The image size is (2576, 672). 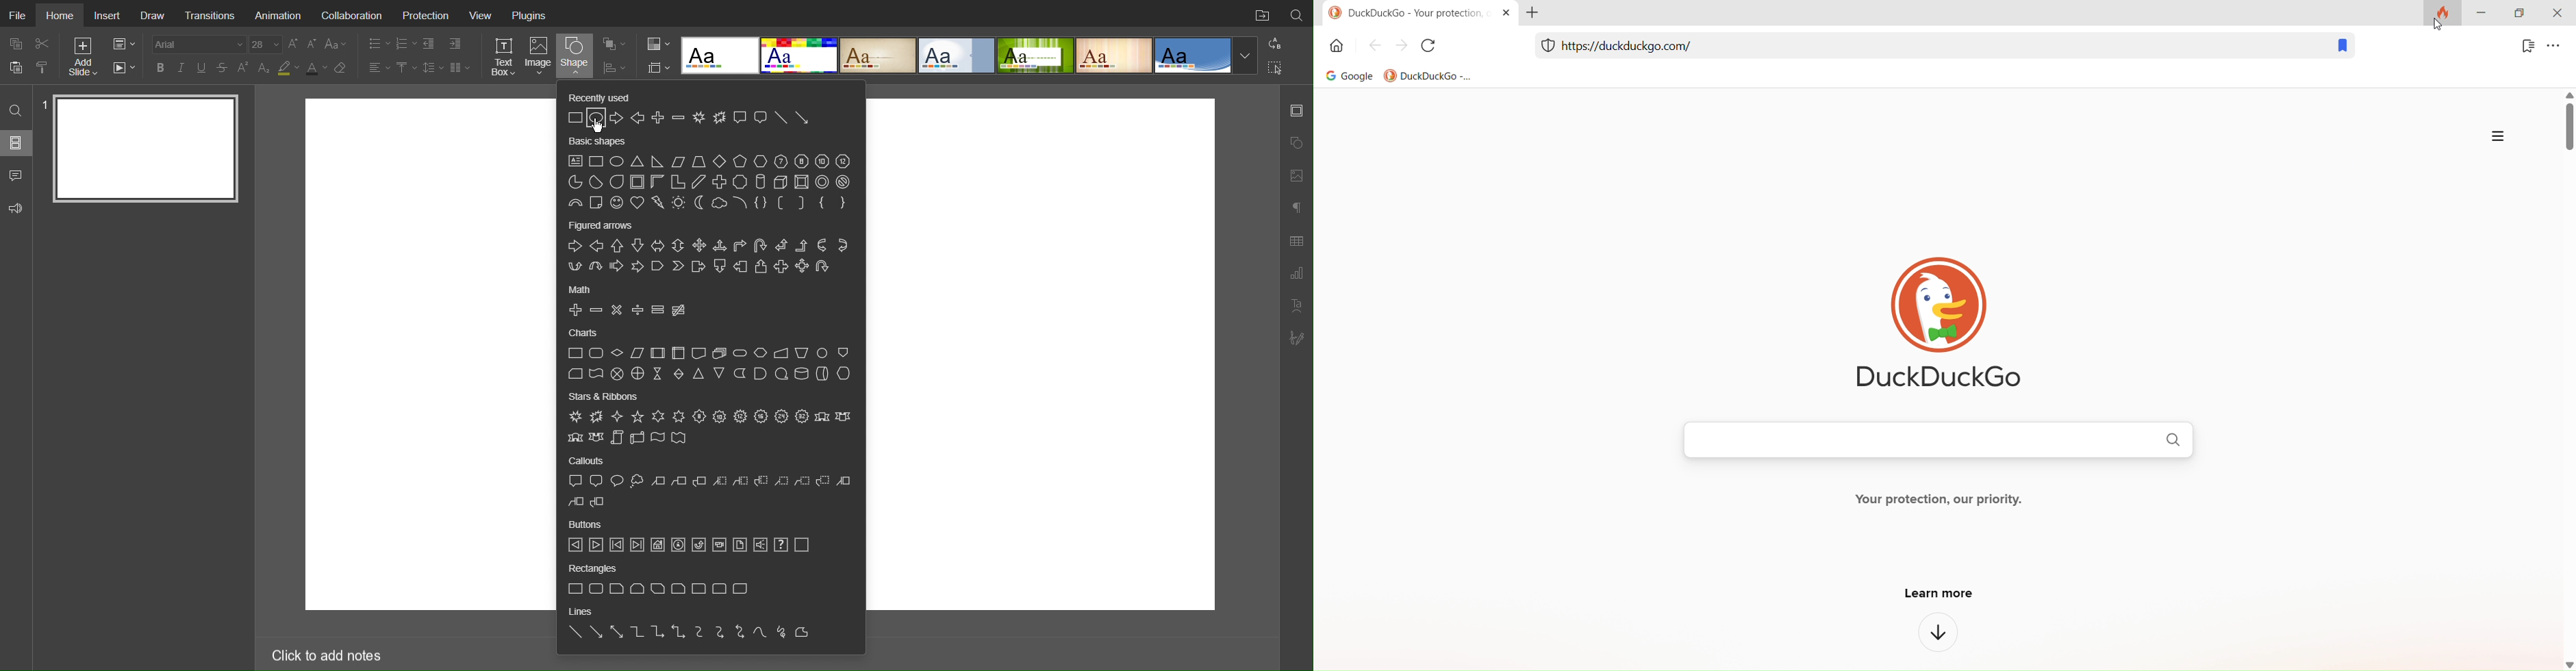 I want to click on Comments, so click(x=17, y=175).